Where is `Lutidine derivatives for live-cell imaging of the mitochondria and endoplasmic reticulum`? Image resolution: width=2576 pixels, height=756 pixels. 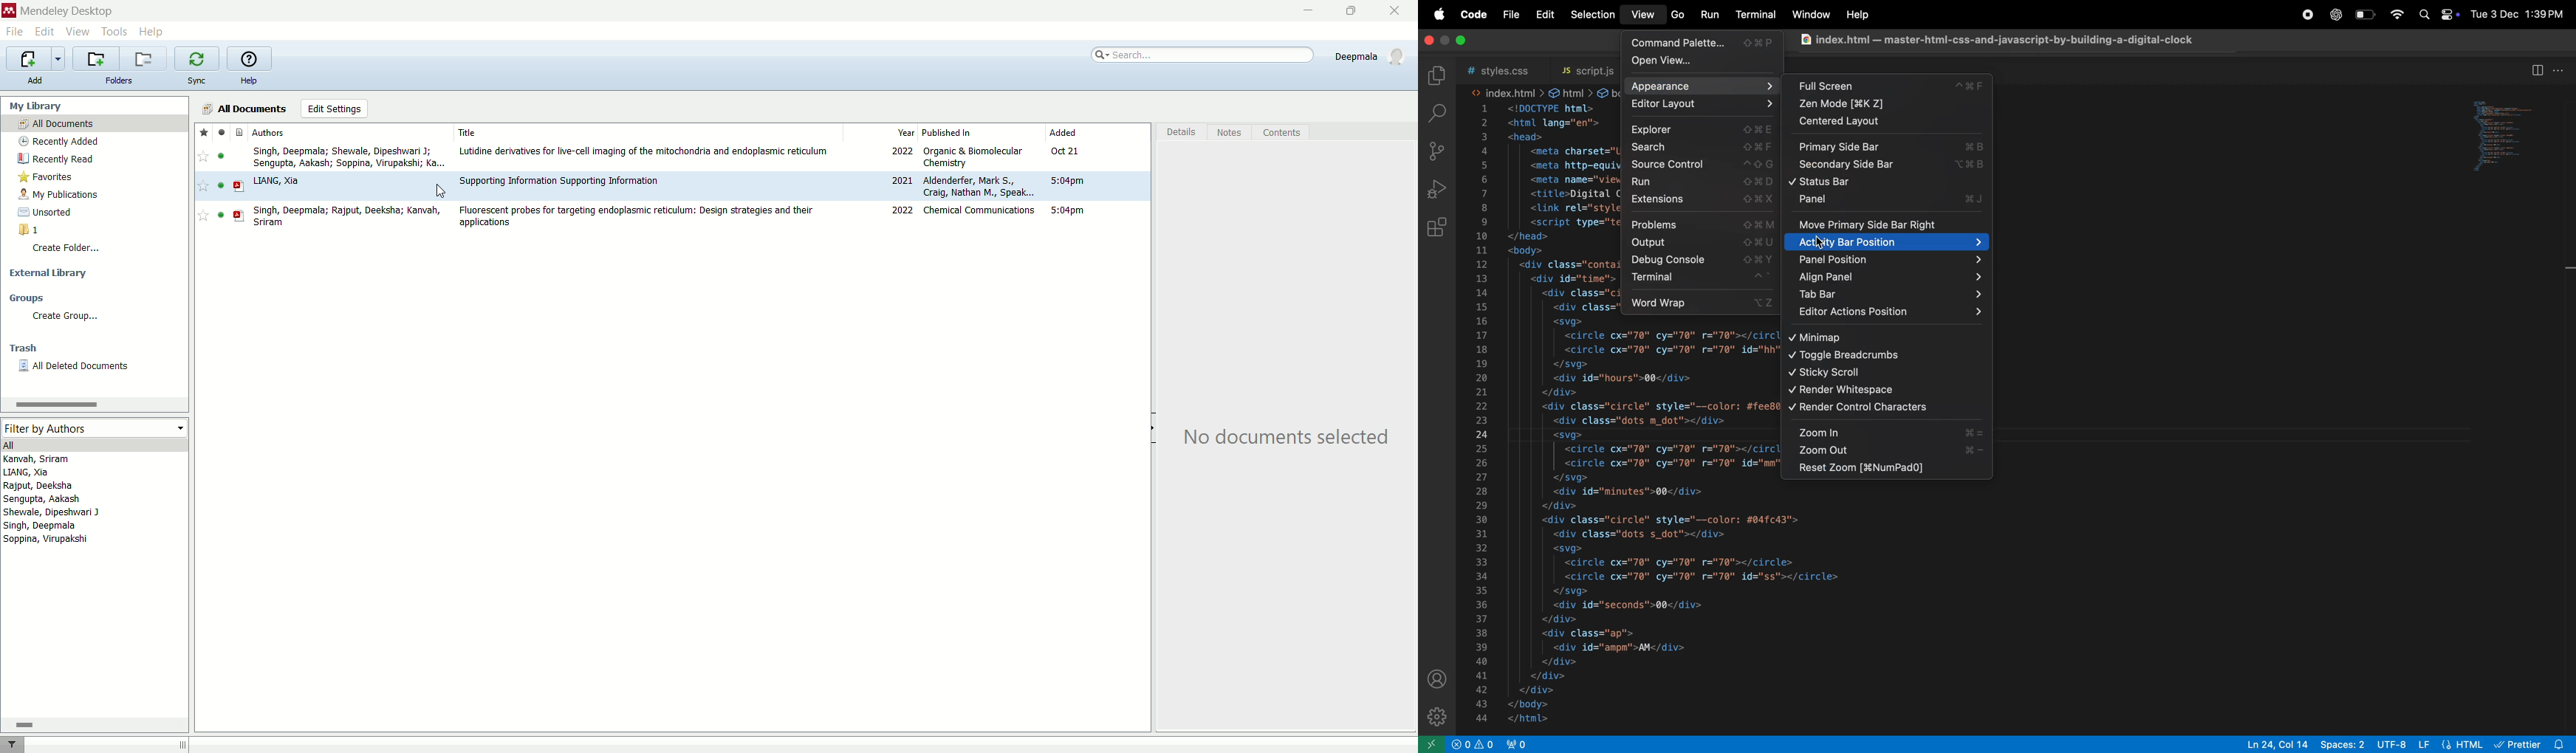 Lutidine derivatives for live-cell imaging of the mitochondria and endoplasmic reticulum is located at coordinates (644, 151).